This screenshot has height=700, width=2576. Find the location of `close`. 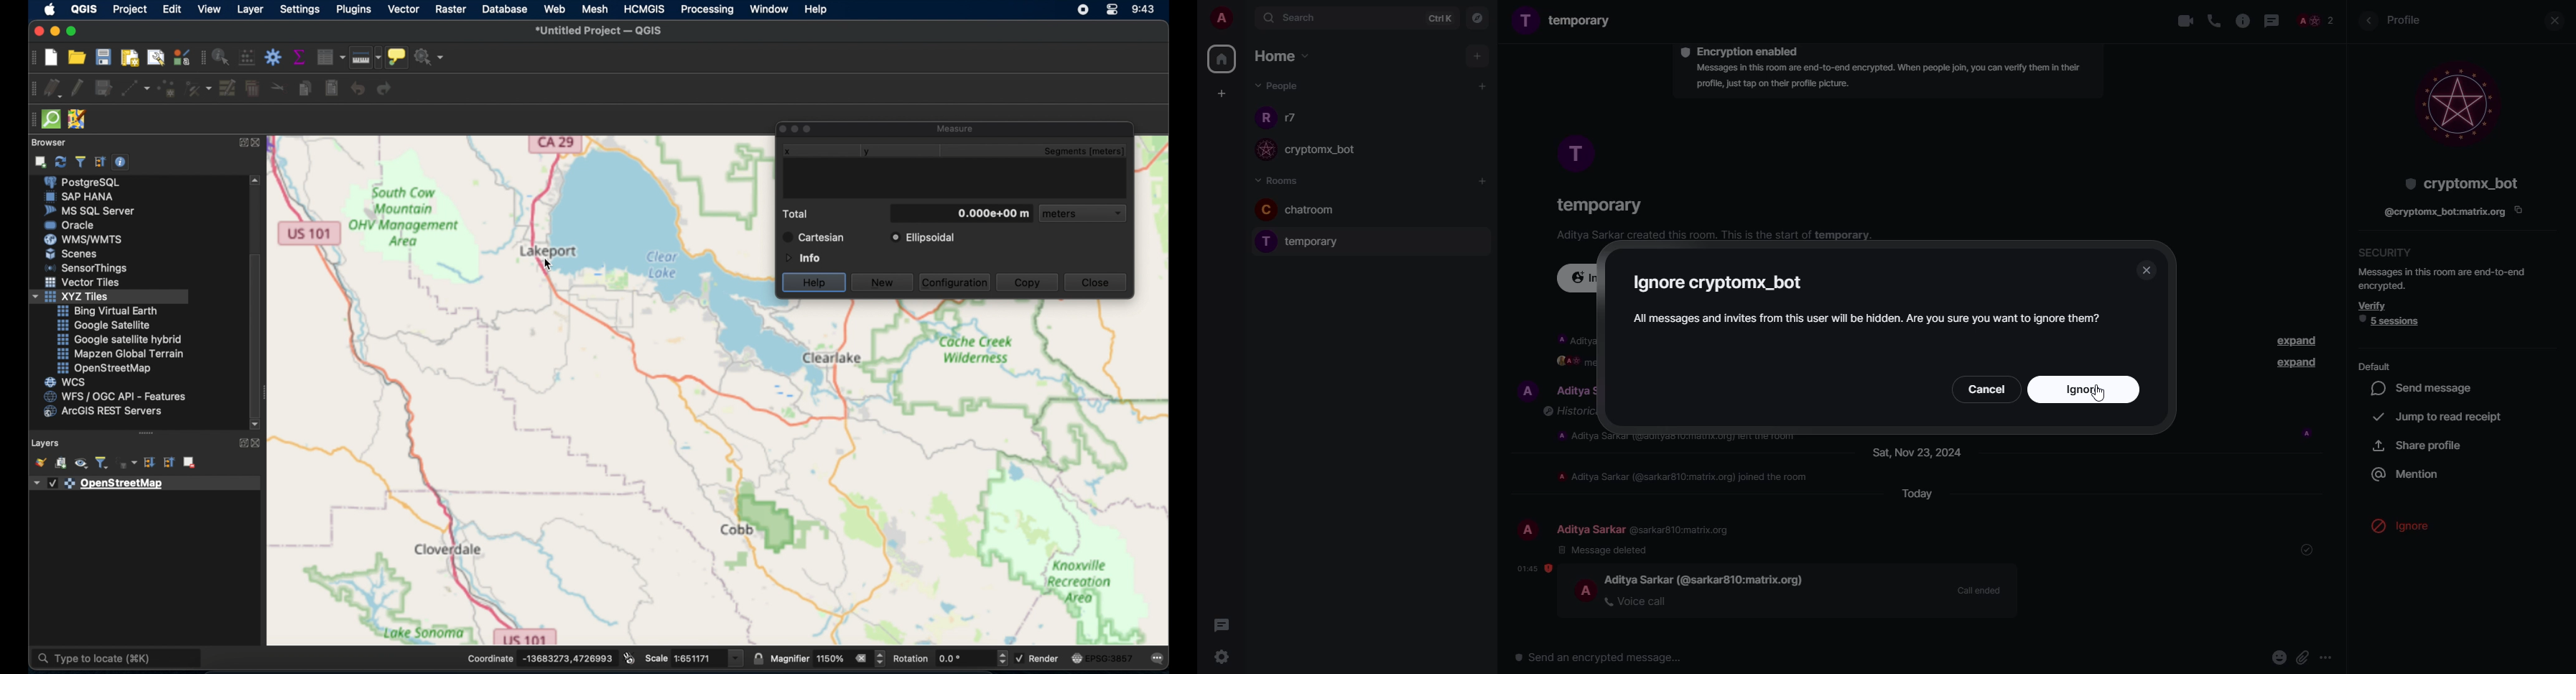

close is located at coordinates (2552, 22).